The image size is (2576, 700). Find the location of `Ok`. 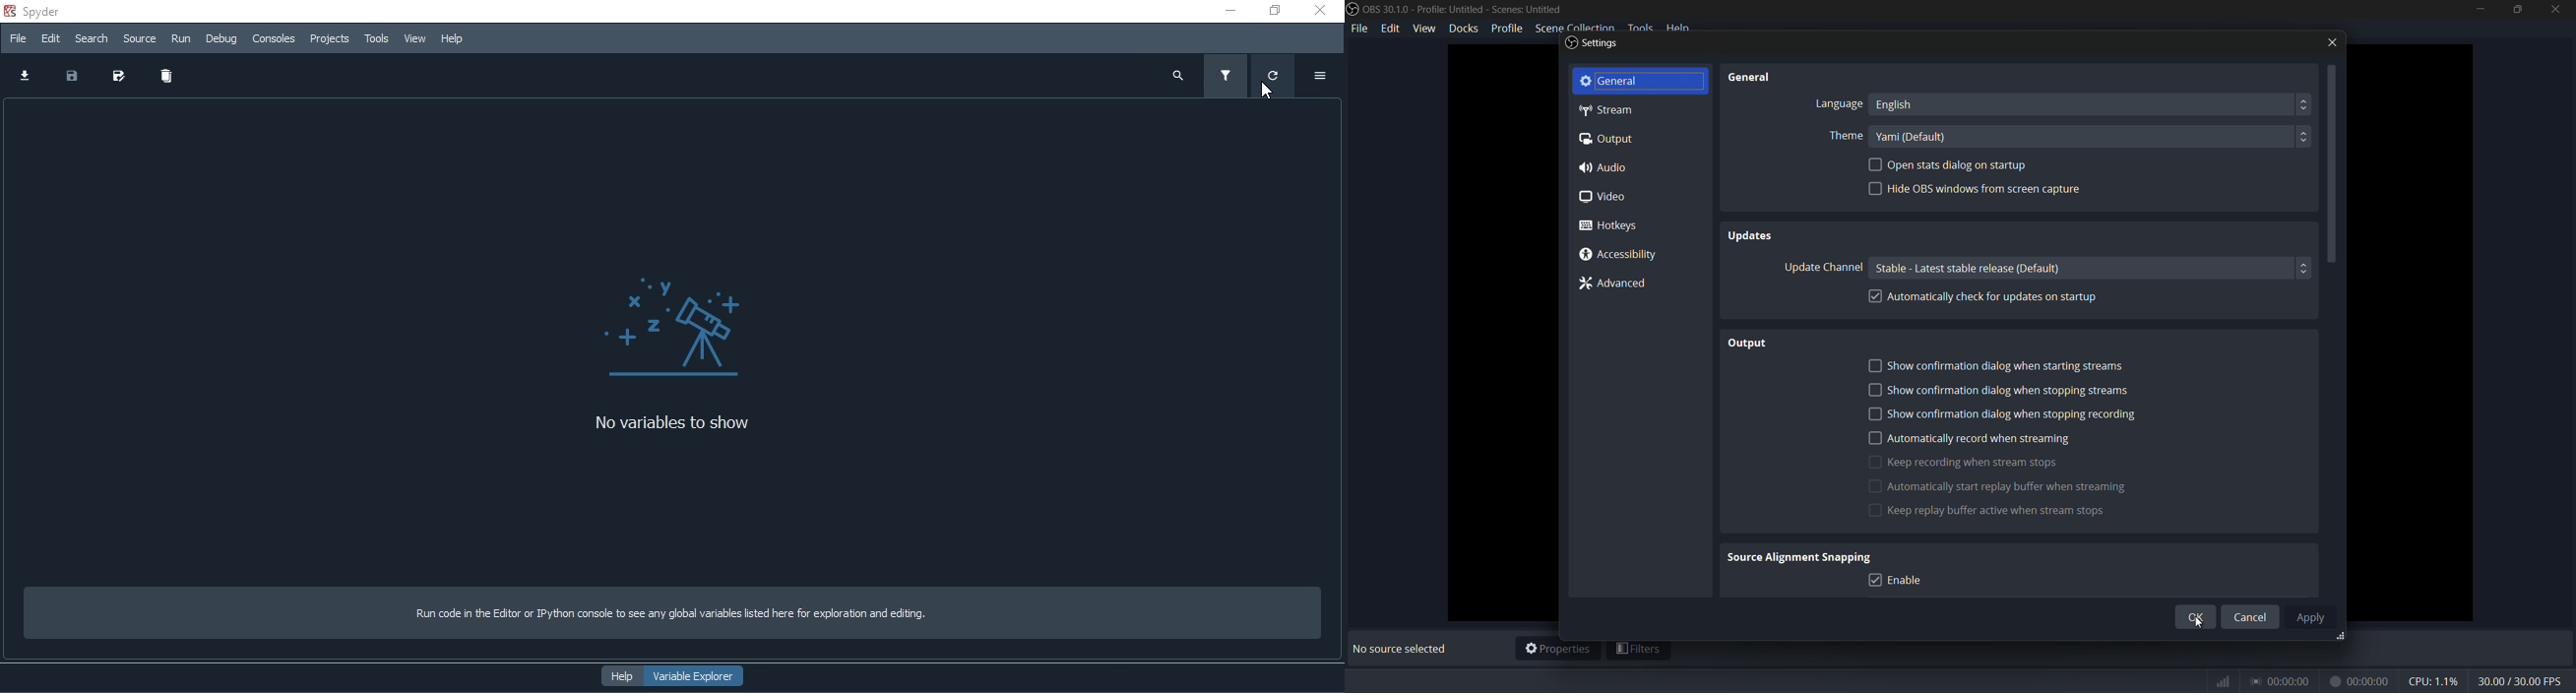

Ok is located at coordinates (2192, 617).